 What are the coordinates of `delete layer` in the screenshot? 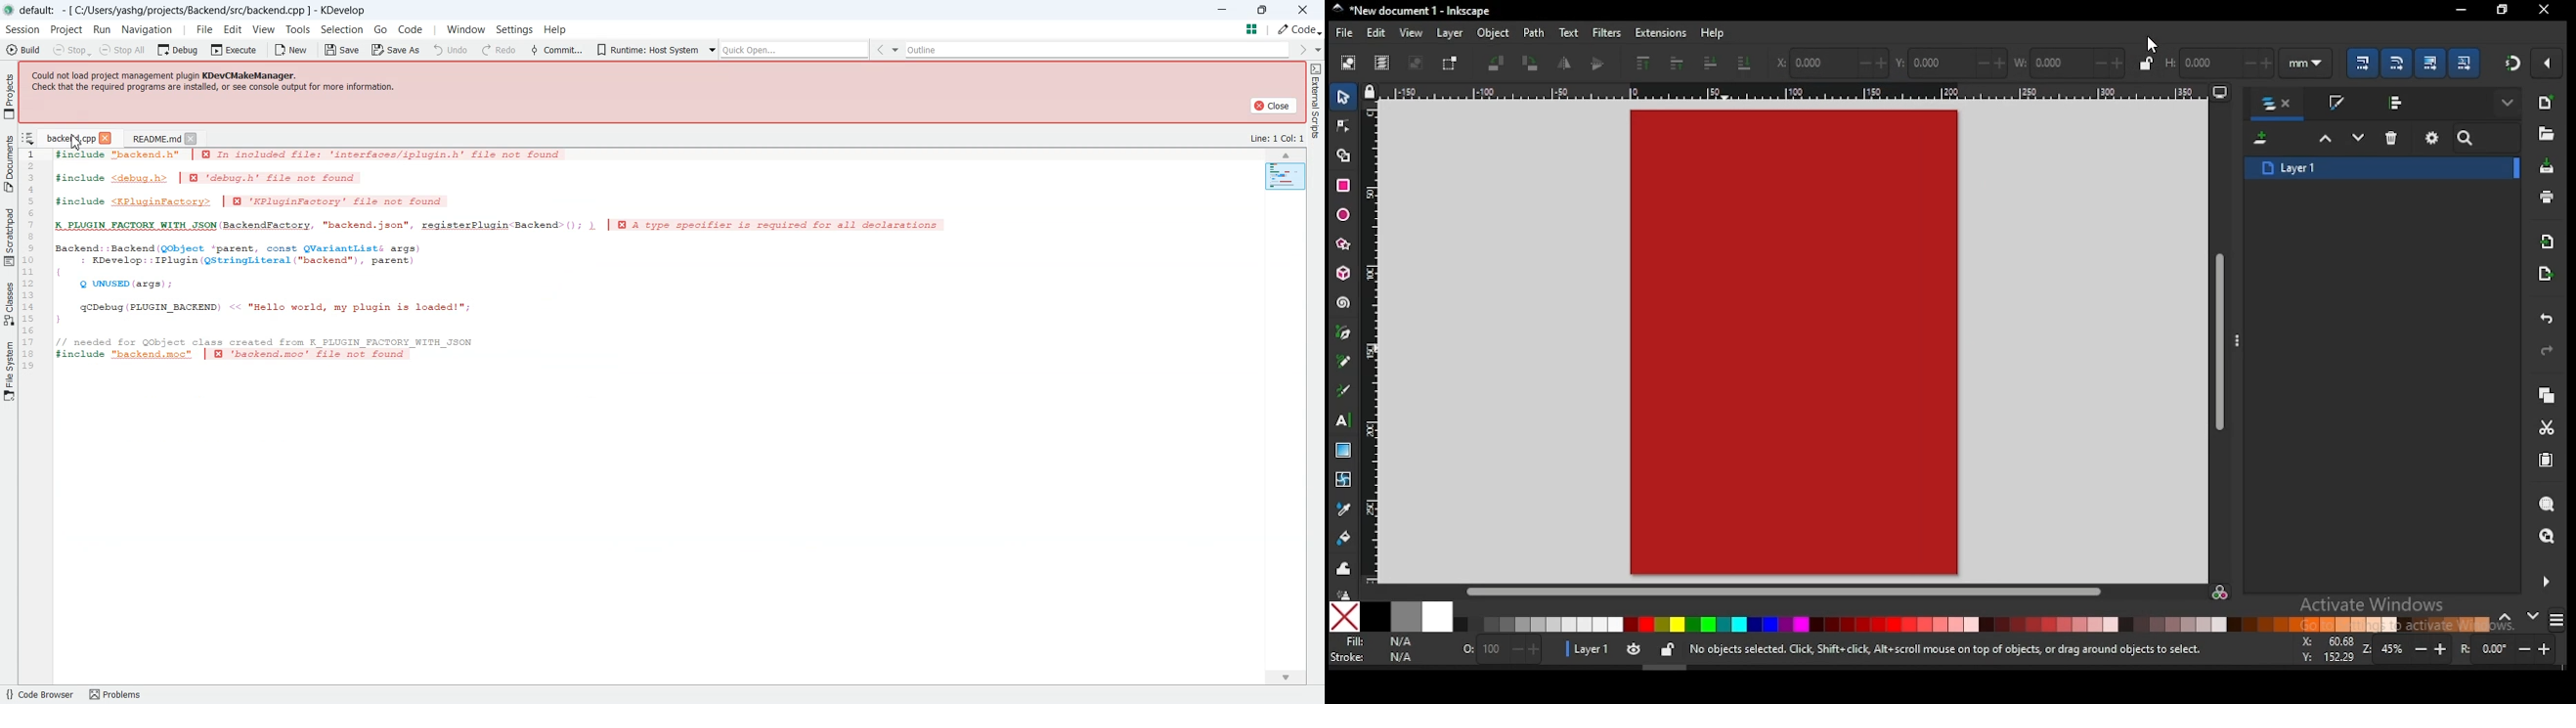 It's located at (2392, 137).